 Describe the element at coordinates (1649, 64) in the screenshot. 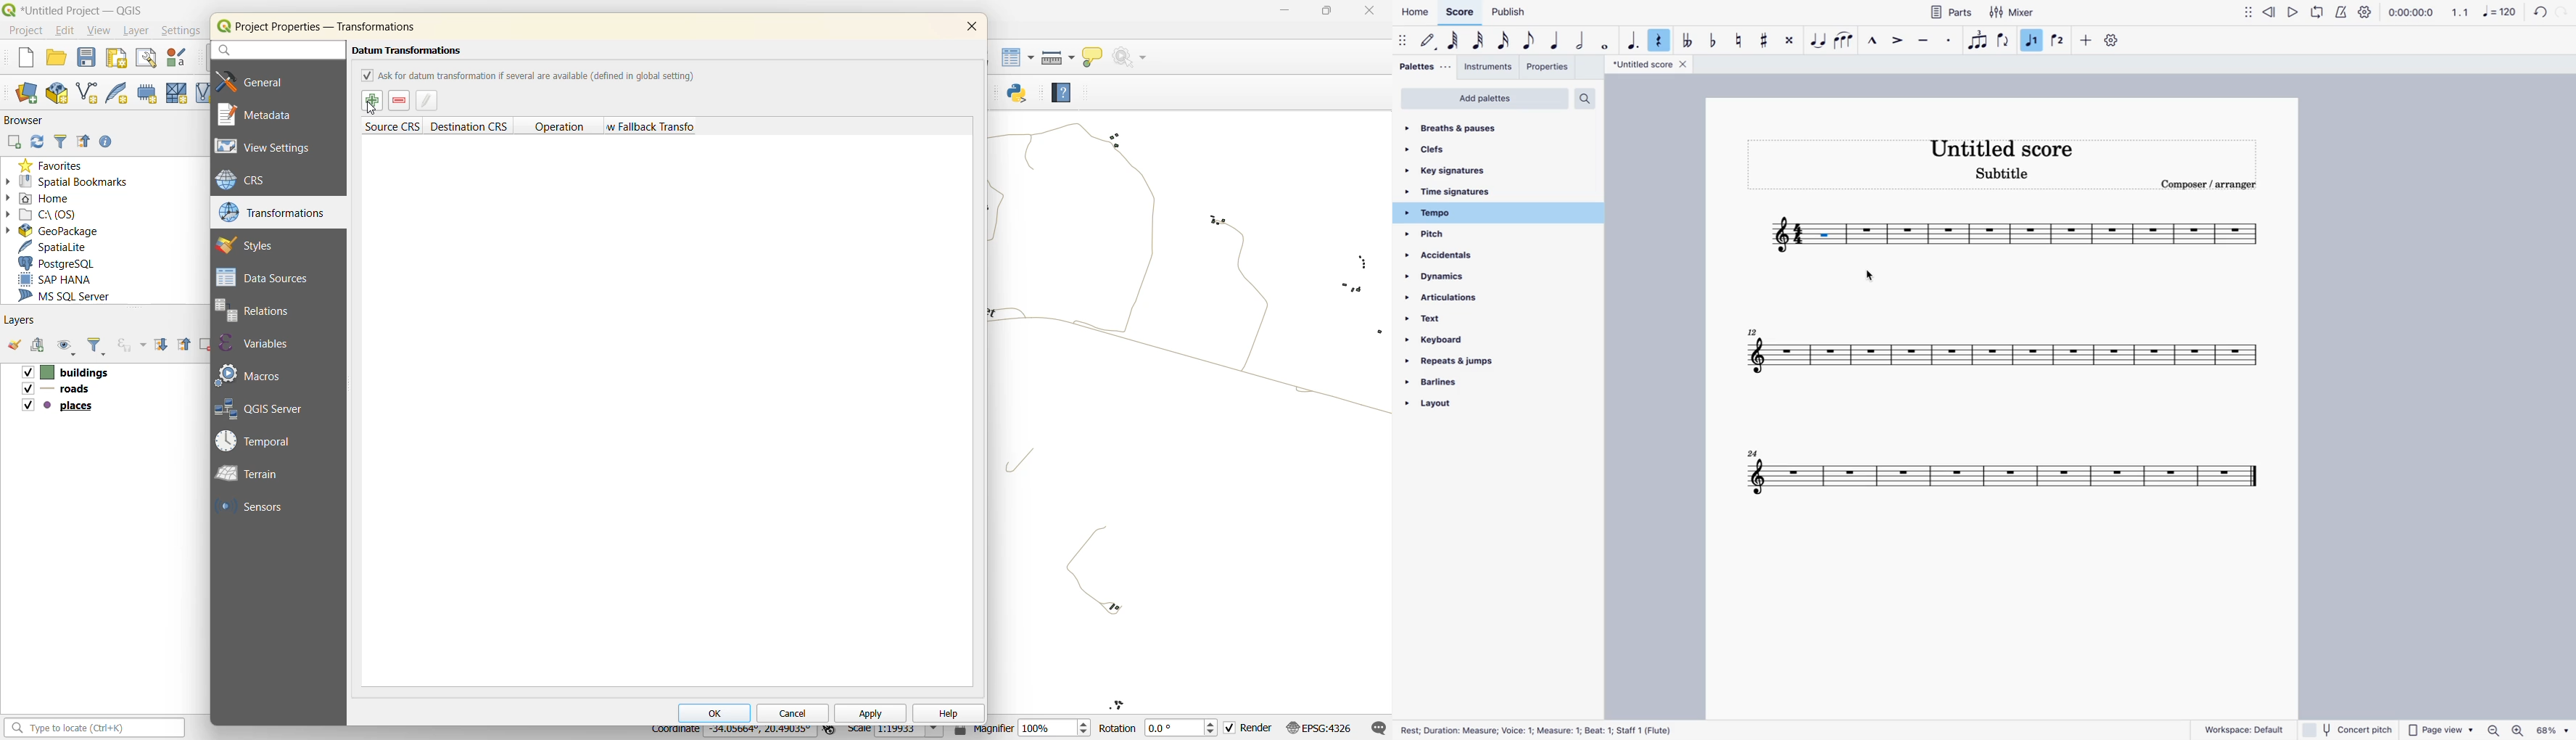

I see `score title` at that location.